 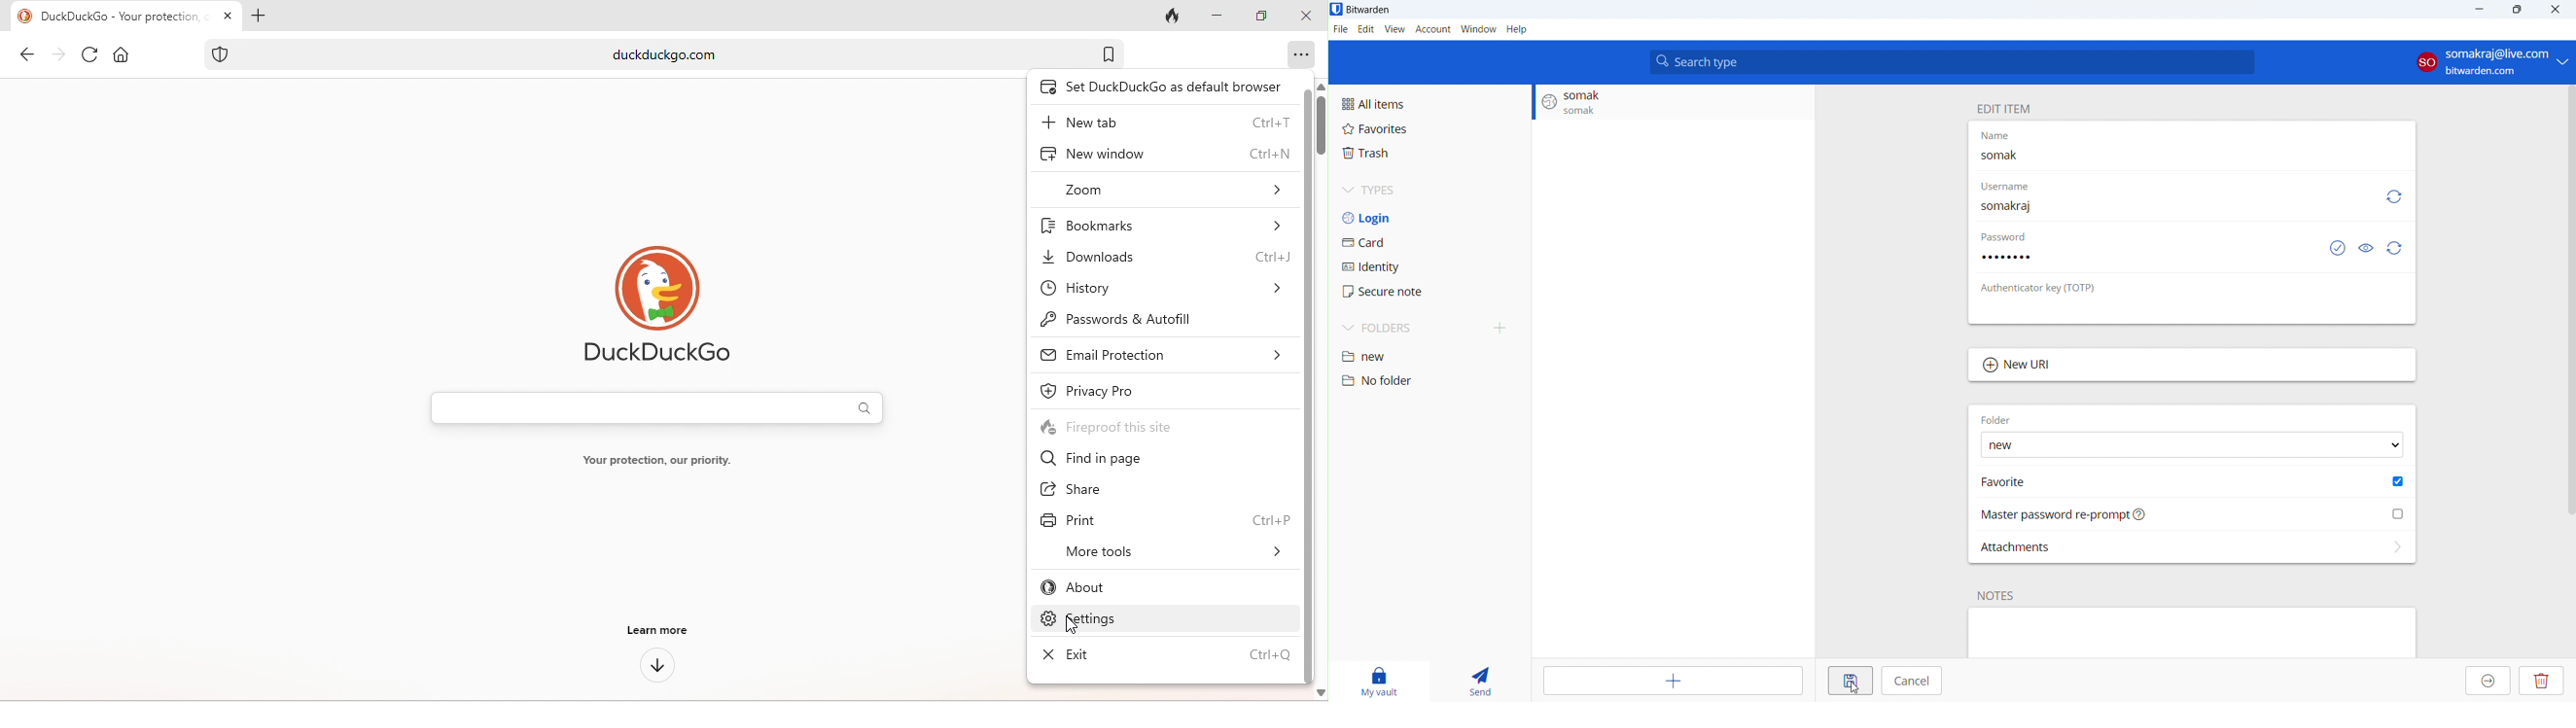 What do you see at coordinates (2005, 207) in the screenshot?
I see `edited username` at bounding box center [2005, 207].